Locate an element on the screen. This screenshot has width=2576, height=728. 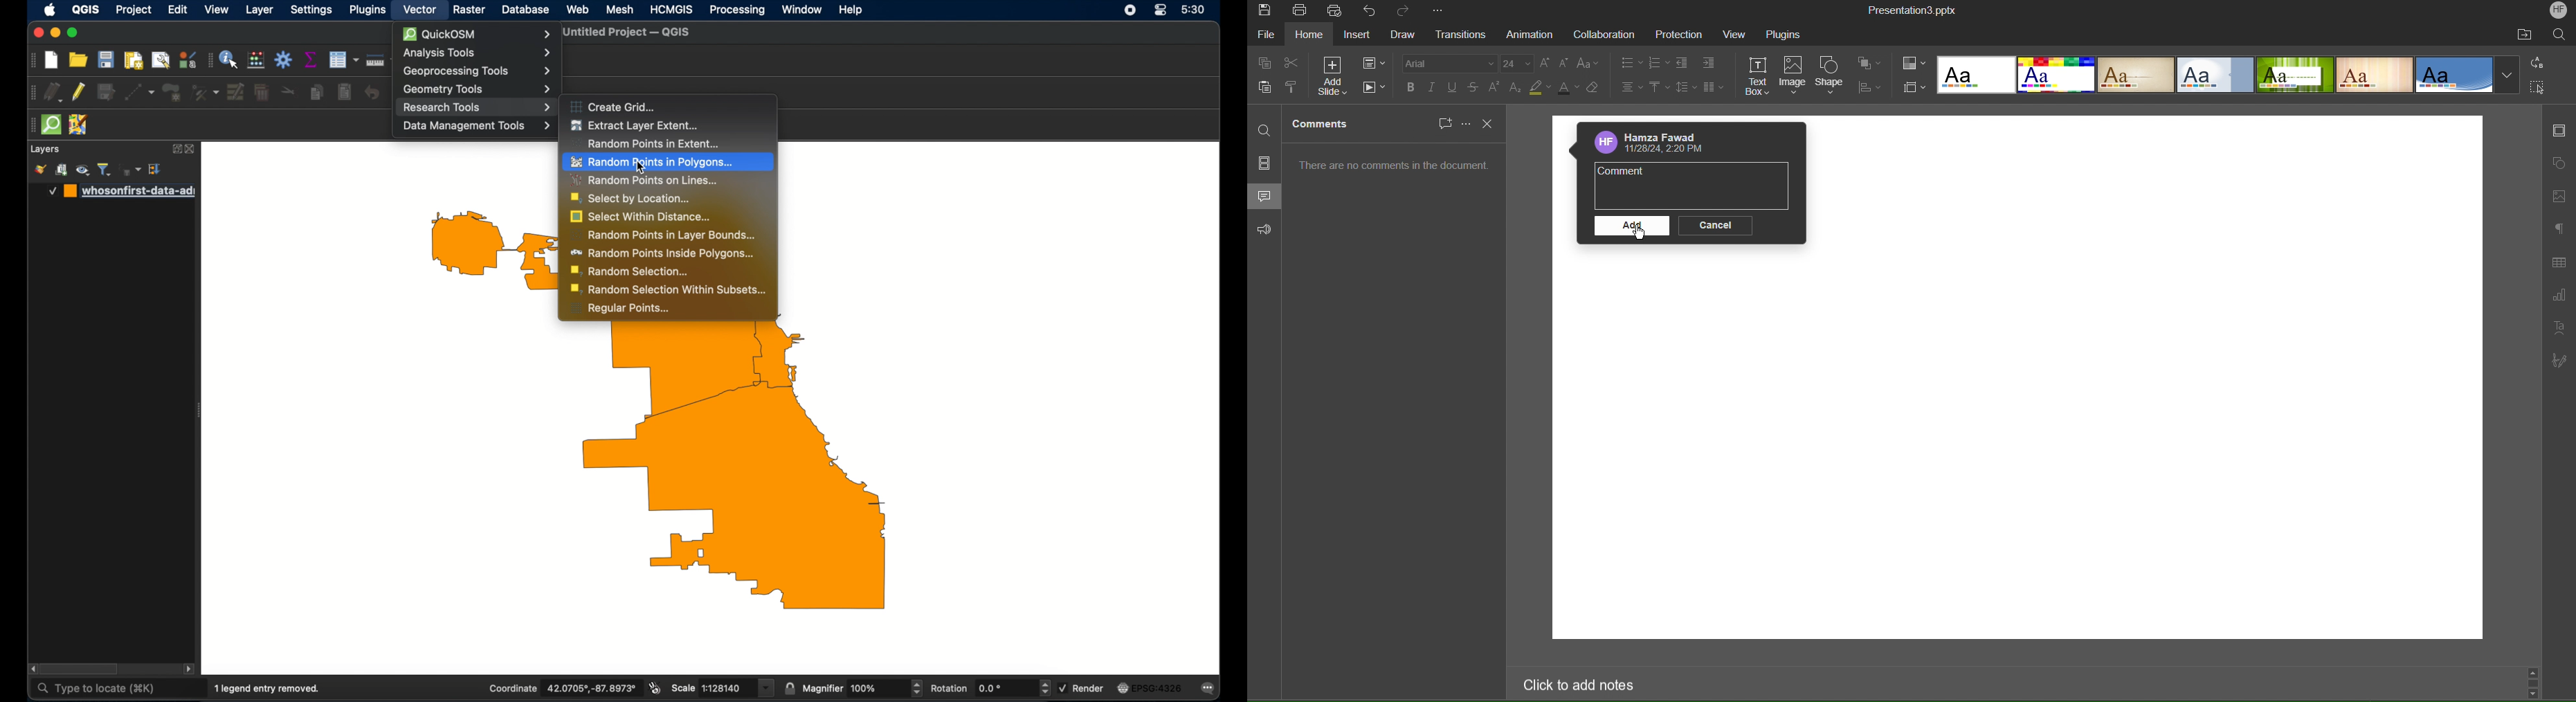
logo is located at coordinates (1604, 143).